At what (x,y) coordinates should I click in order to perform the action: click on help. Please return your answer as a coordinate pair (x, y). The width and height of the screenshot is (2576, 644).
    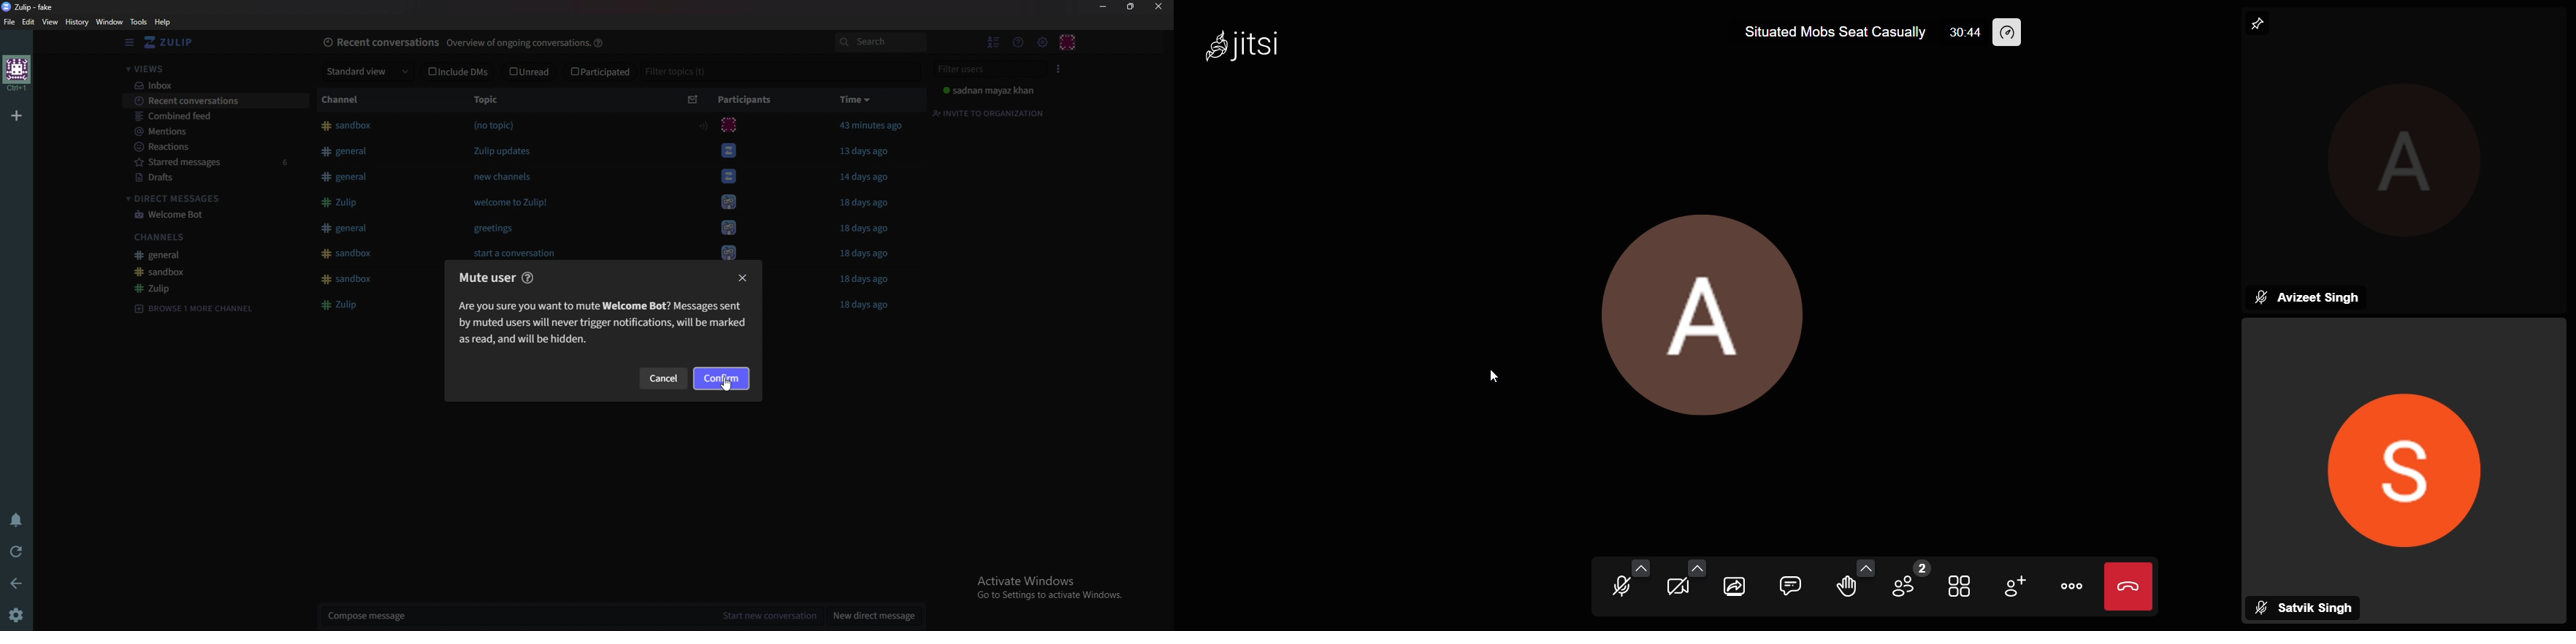
    Looking at the image, I should click on (604, 40).